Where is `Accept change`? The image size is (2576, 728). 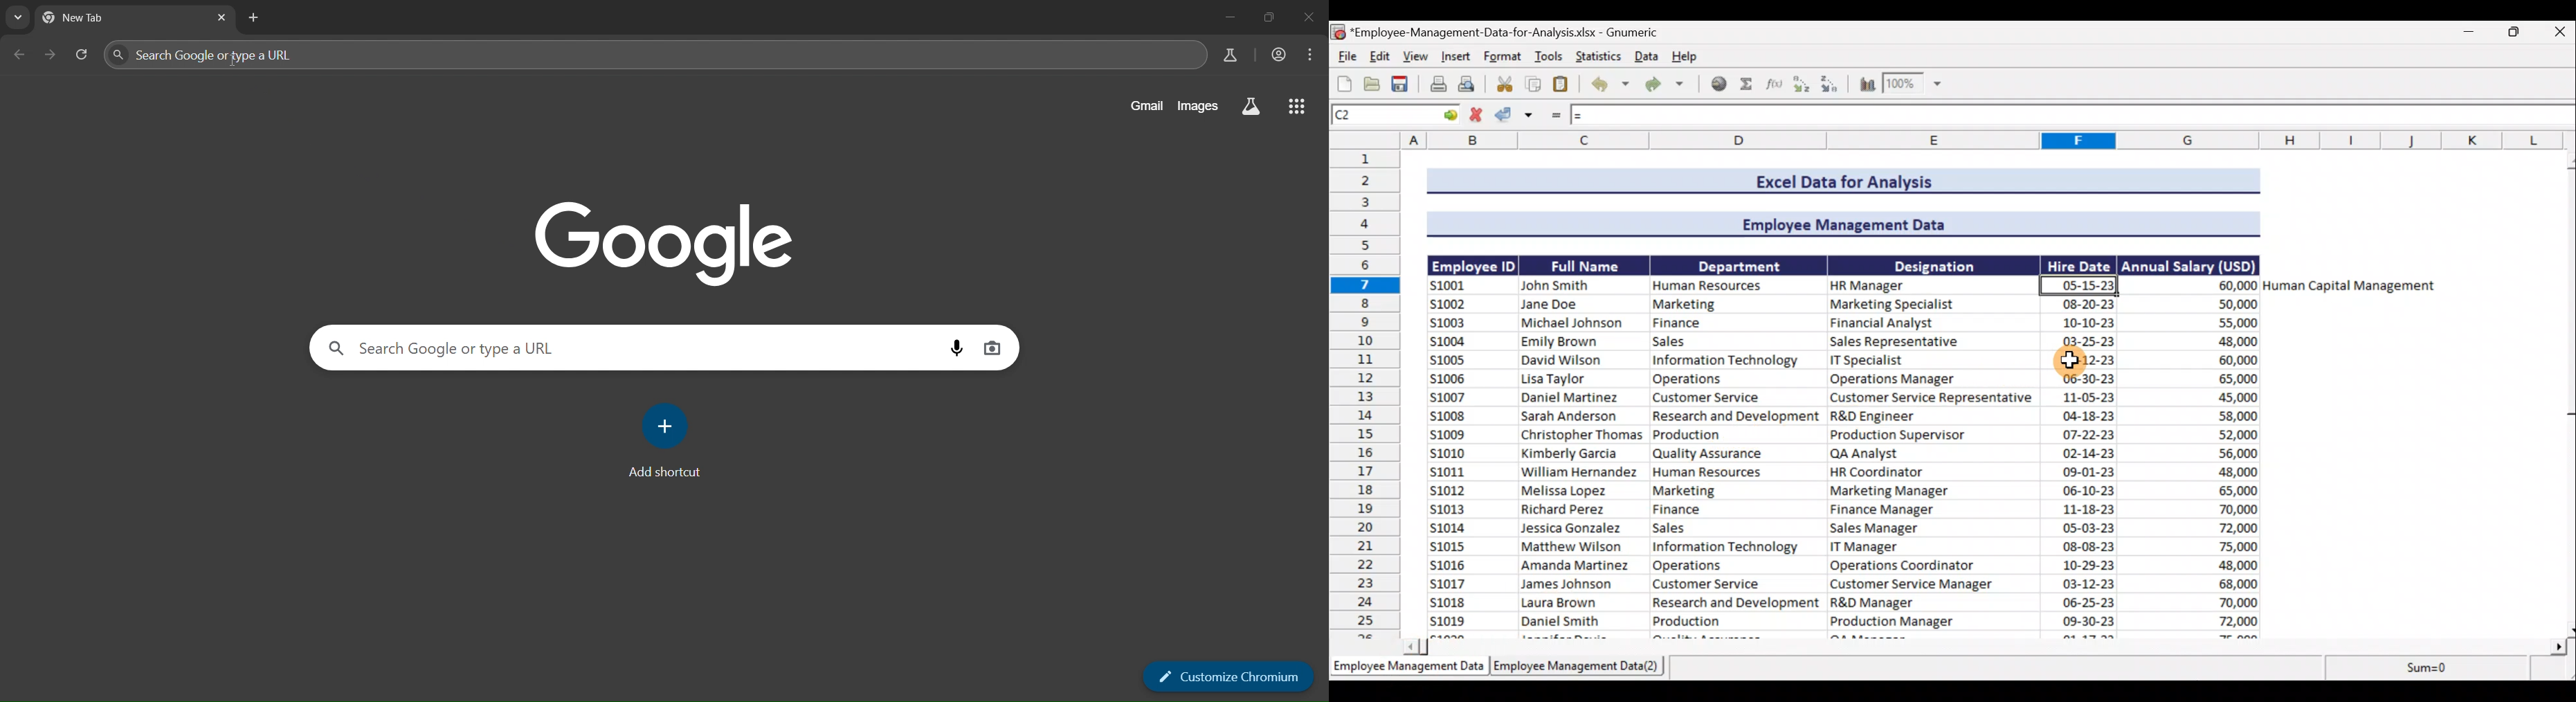
Accept change is located at coordinates (1514, 118).